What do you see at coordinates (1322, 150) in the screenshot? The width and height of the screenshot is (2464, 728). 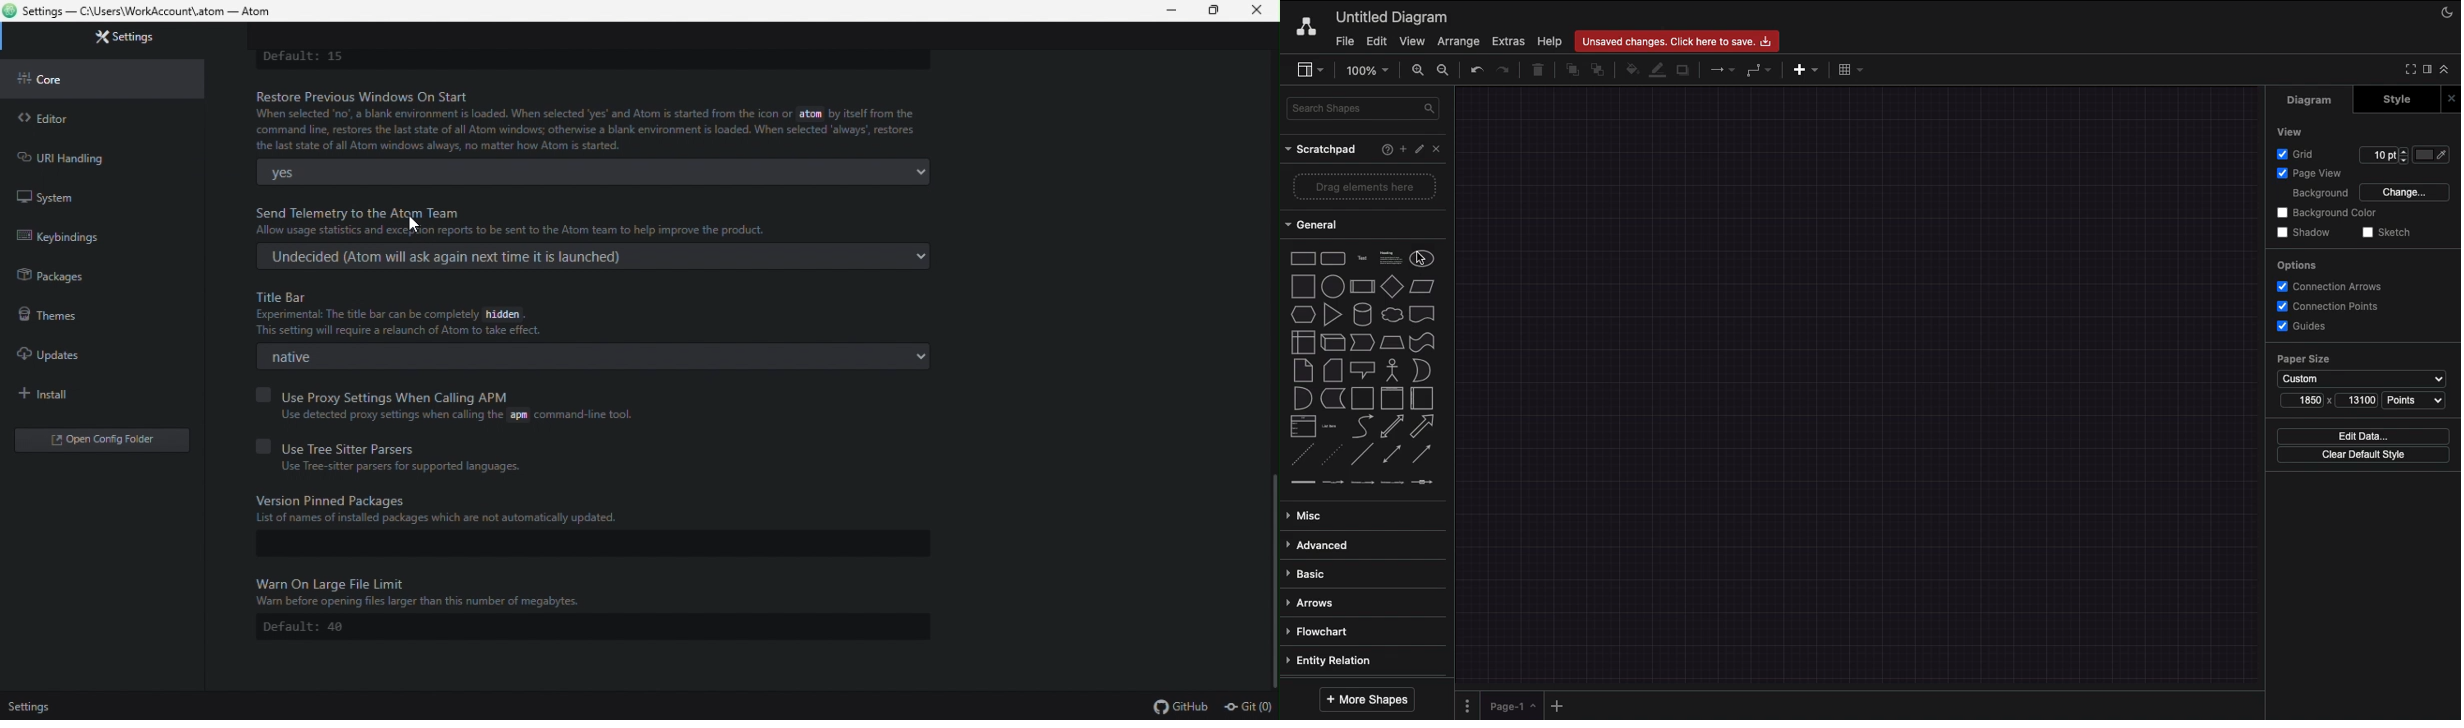 I see `Scrathpad` at bounding box center [1322, 150].